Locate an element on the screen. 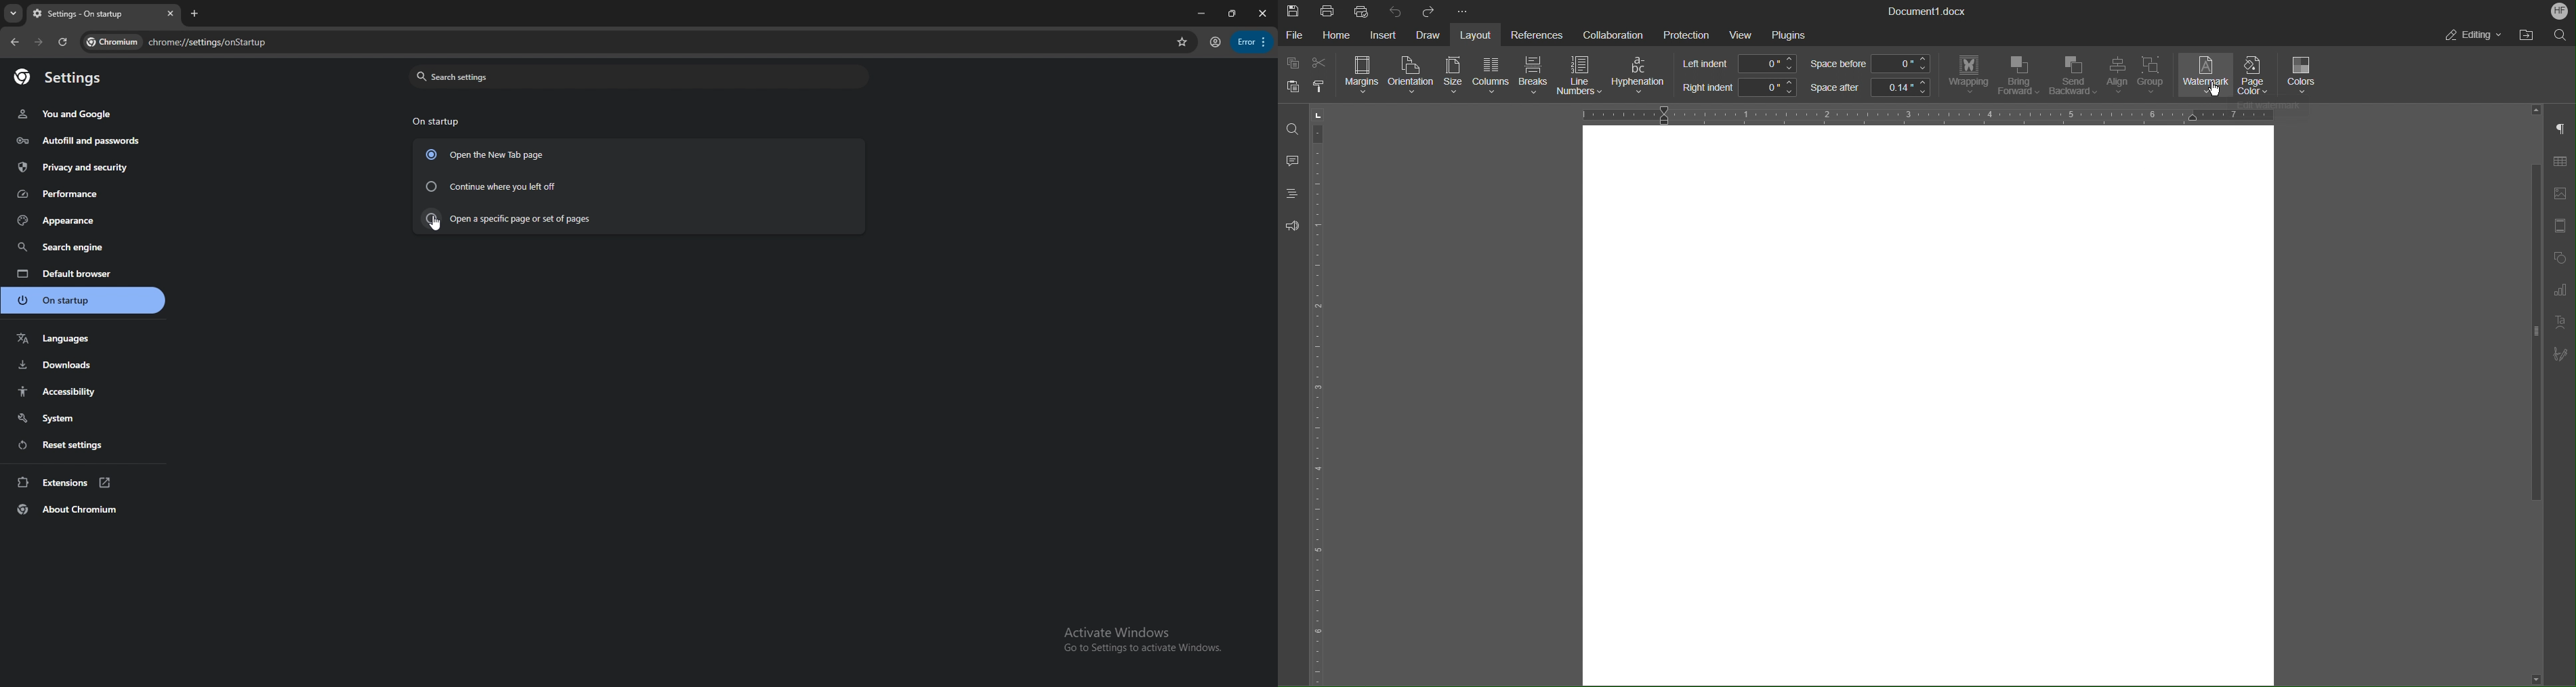 Image resolution: width=2576 pixels, height=700 pixels. back is located at coordinates (15, 42).